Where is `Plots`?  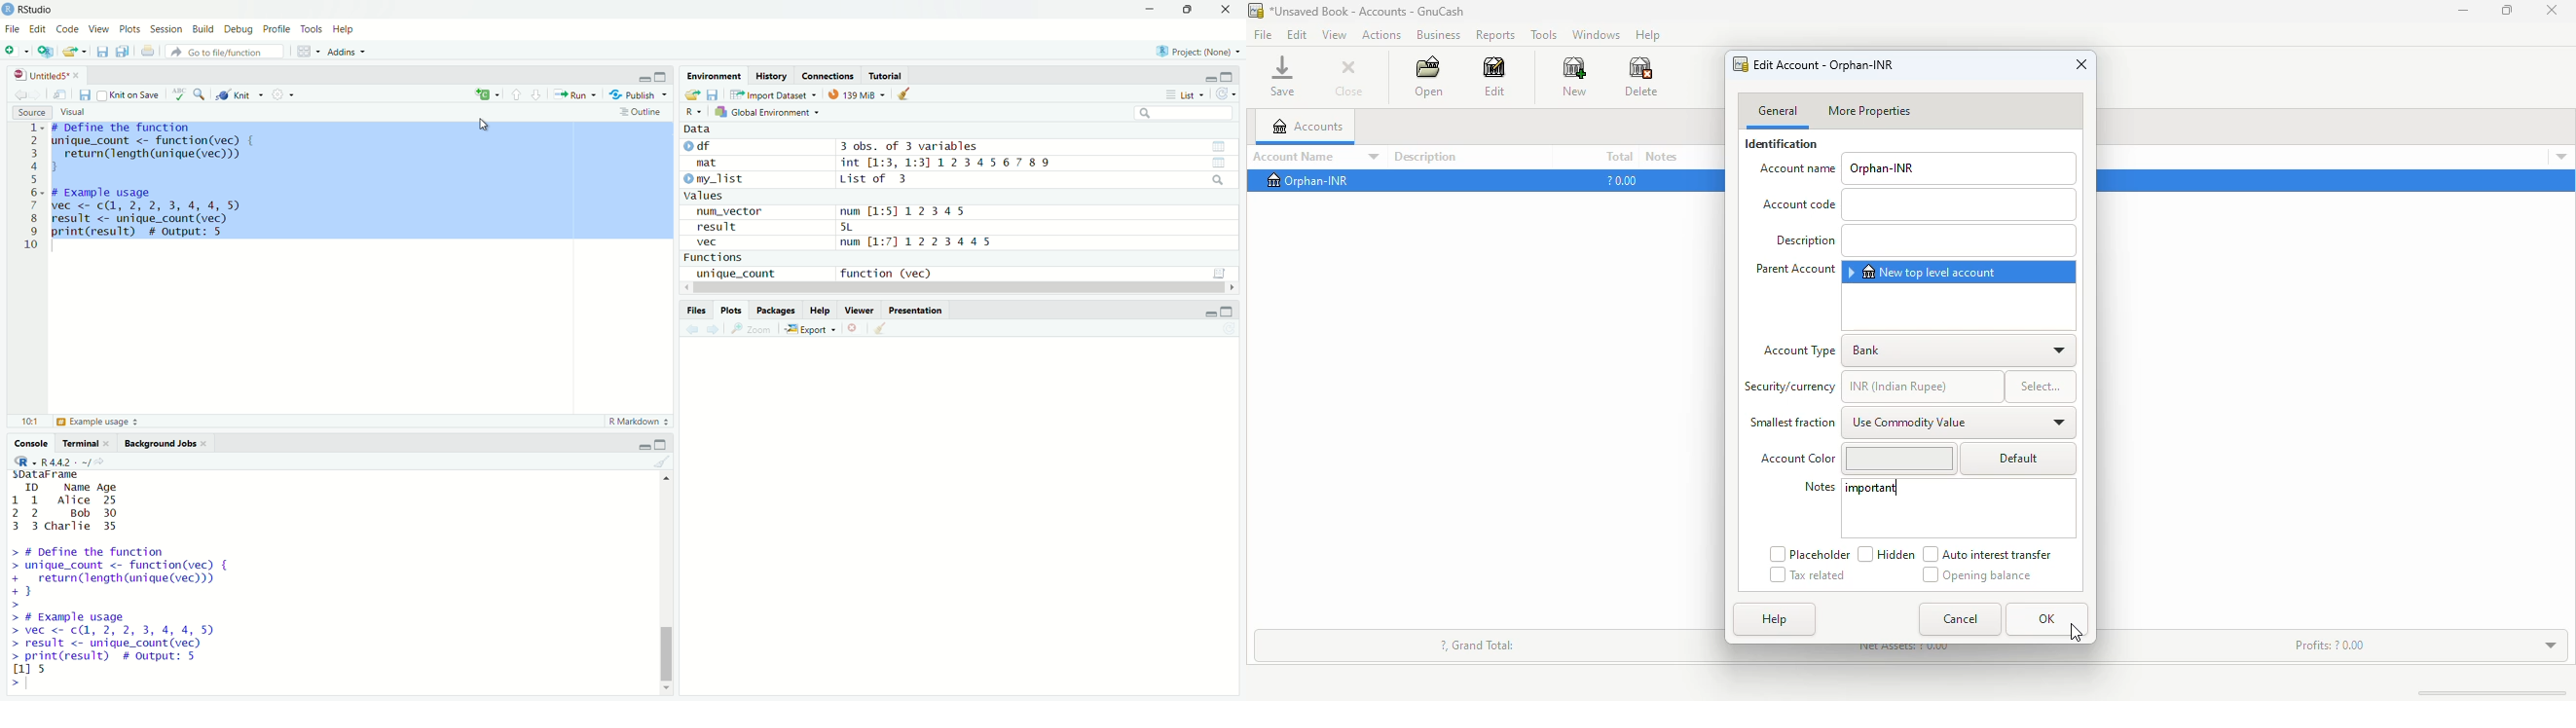
Plots is located at coordinates (130, 29).